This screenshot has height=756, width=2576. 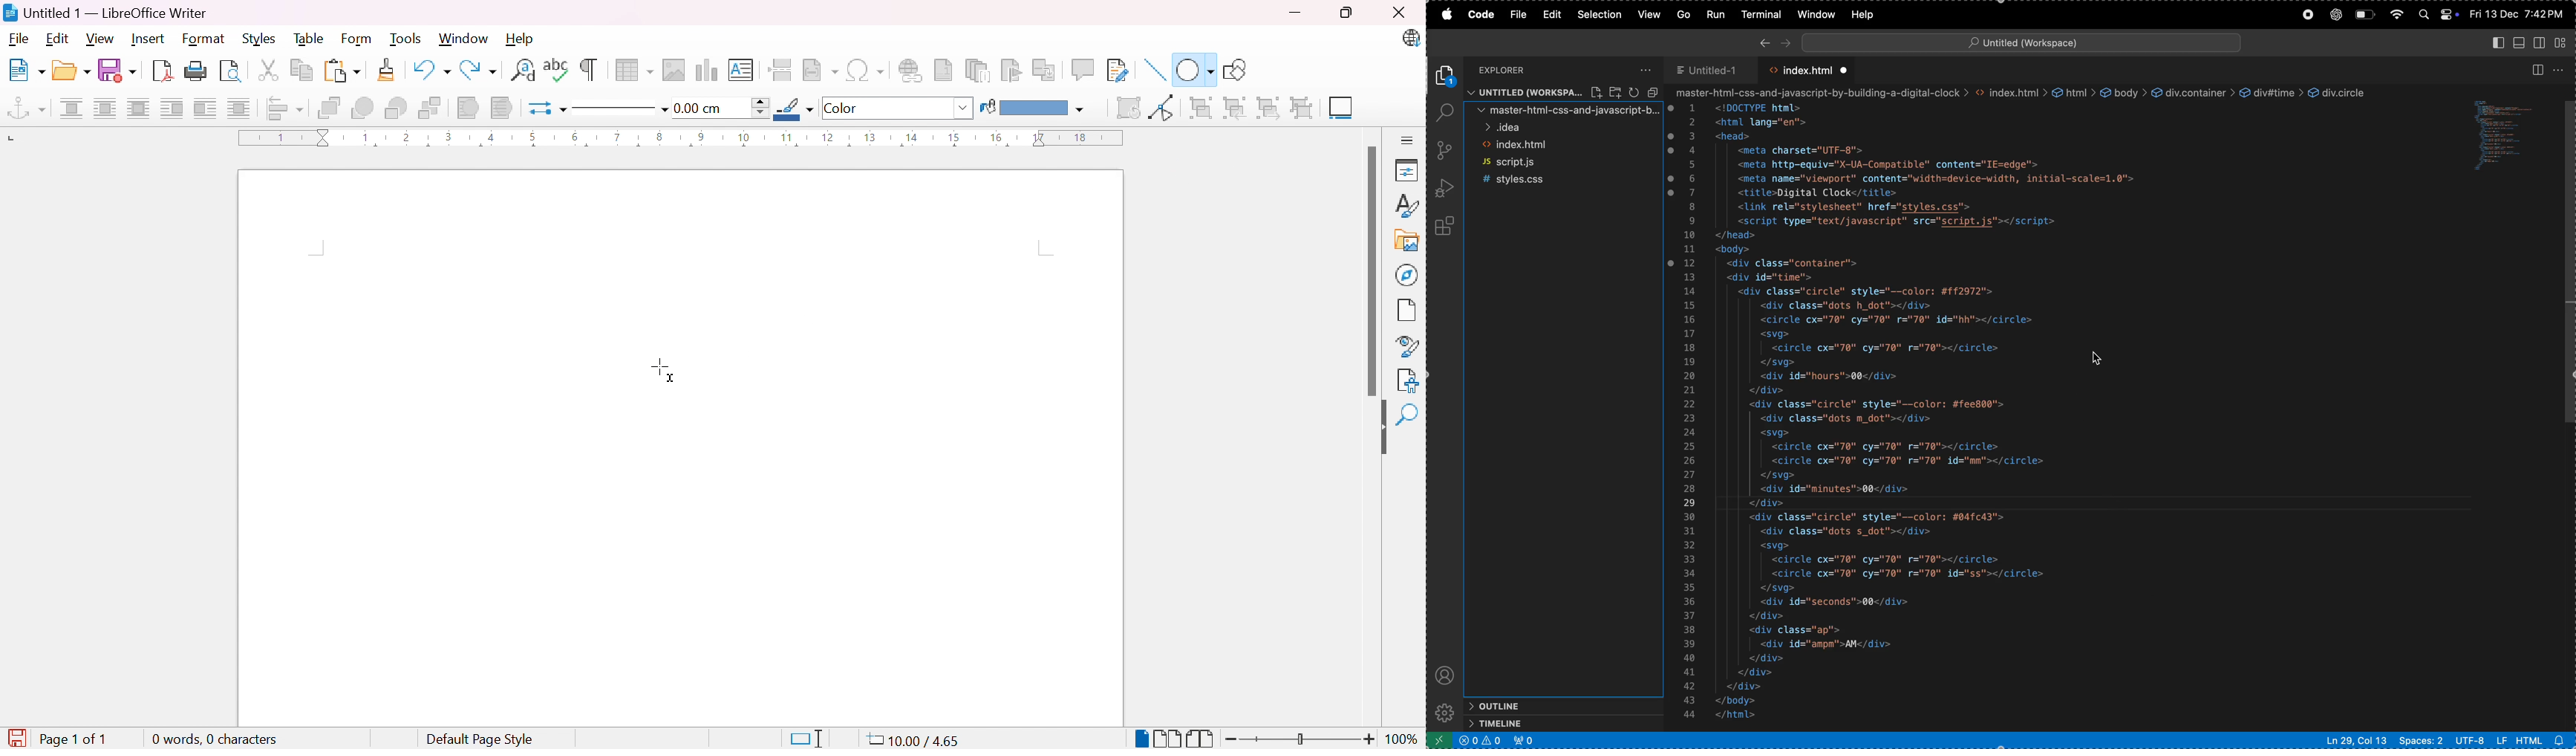 What do you see at coordinates (1379, 429) in the screenshot?
I see `Hide` at bounding box center [1379, 429].